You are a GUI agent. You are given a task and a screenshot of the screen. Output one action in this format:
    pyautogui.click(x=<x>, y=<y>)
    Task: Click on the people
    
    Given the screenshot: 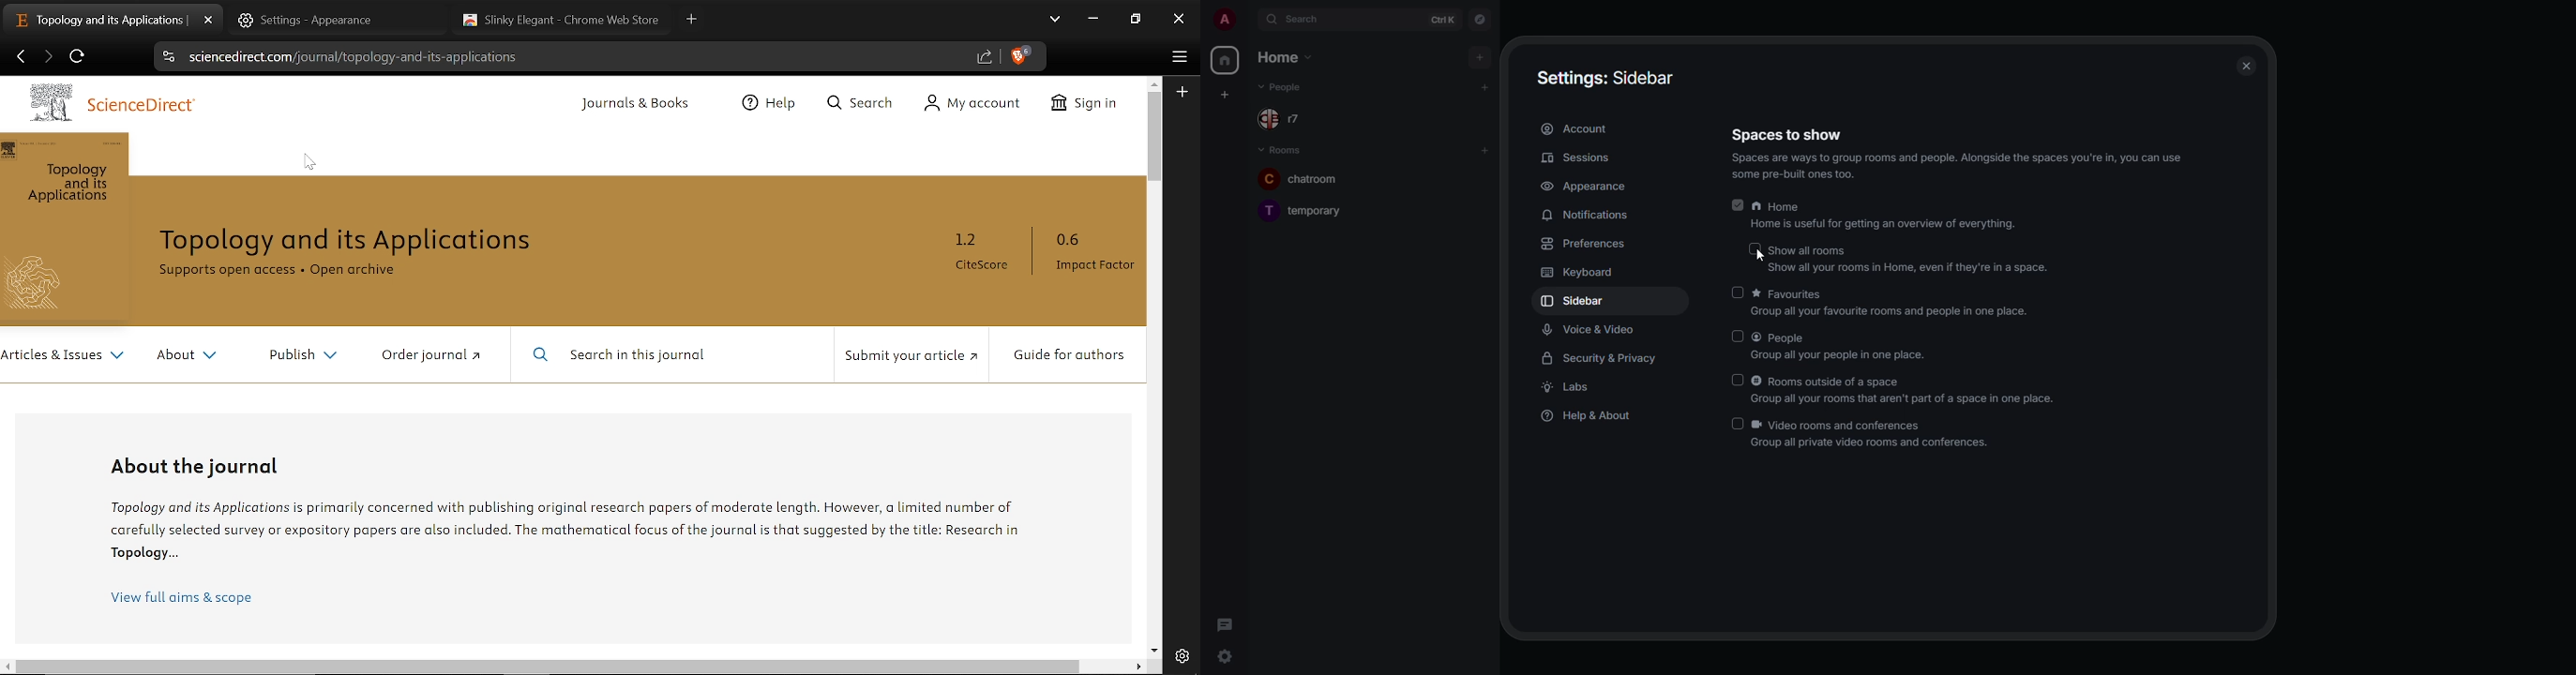 What is the action you would take?
    pyautogui.click(x=1283, y=86)
    